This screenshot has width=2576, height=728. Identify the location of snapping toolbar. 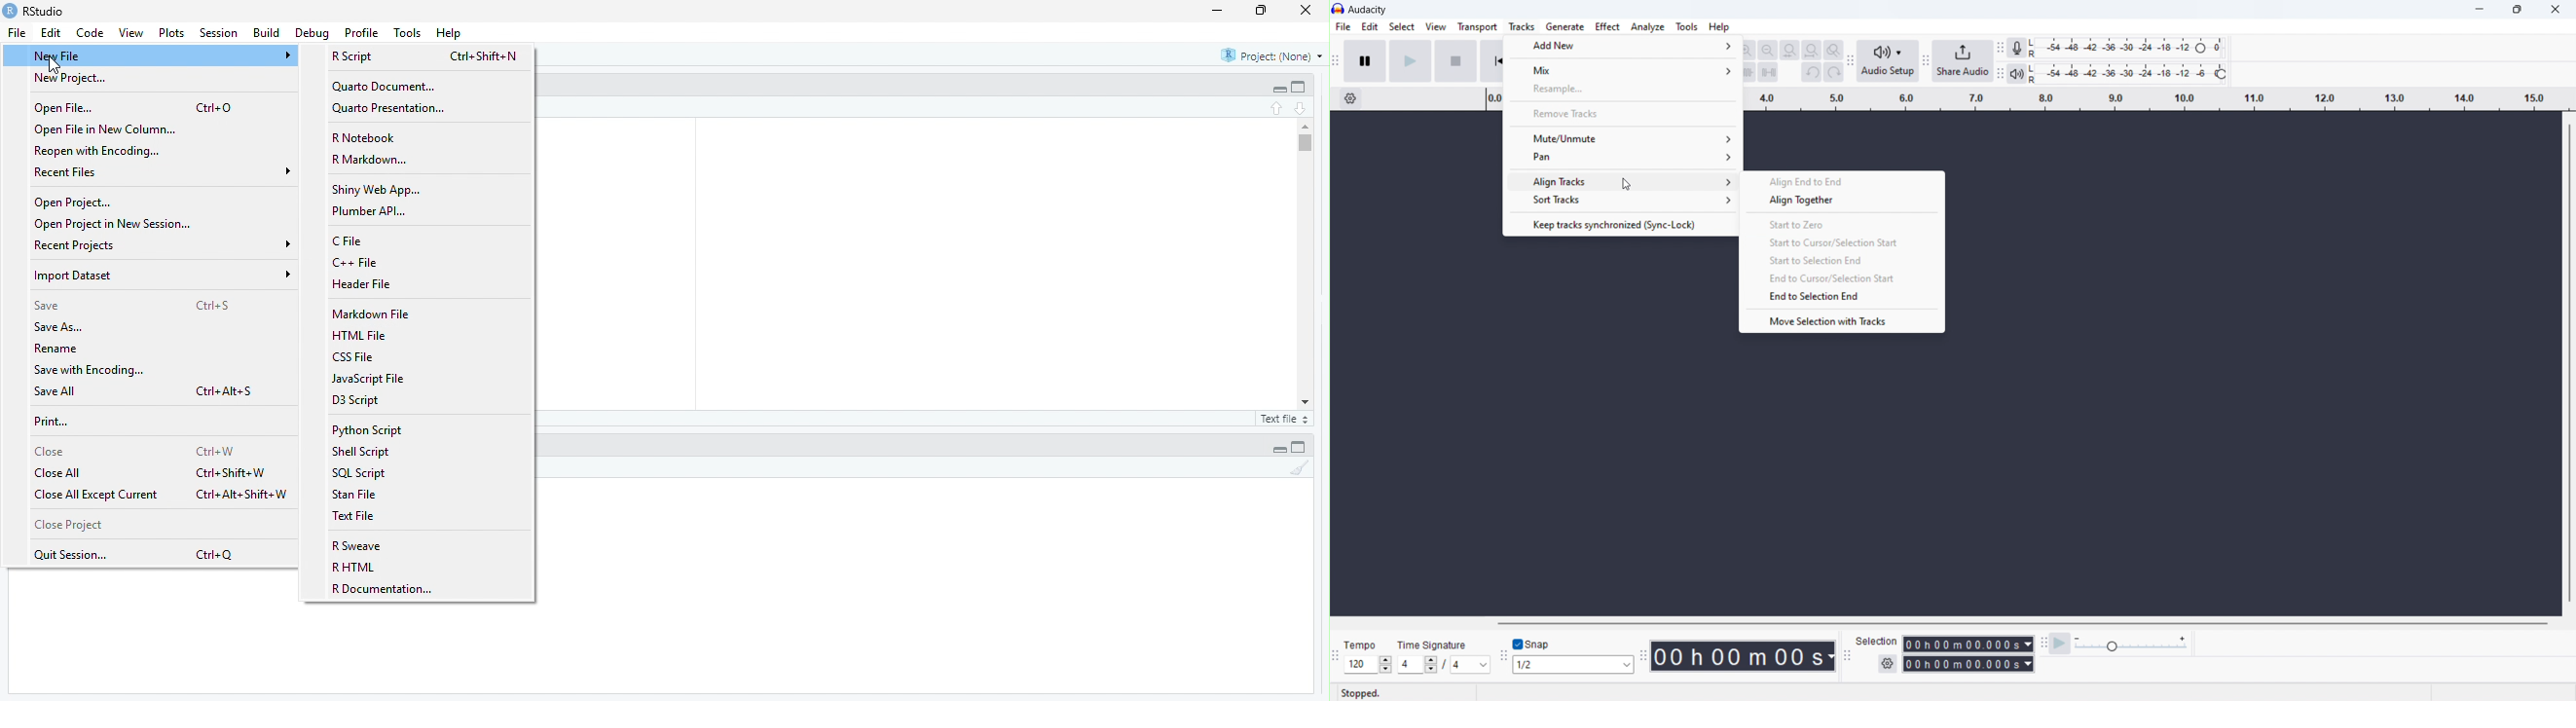
(1502, 654).